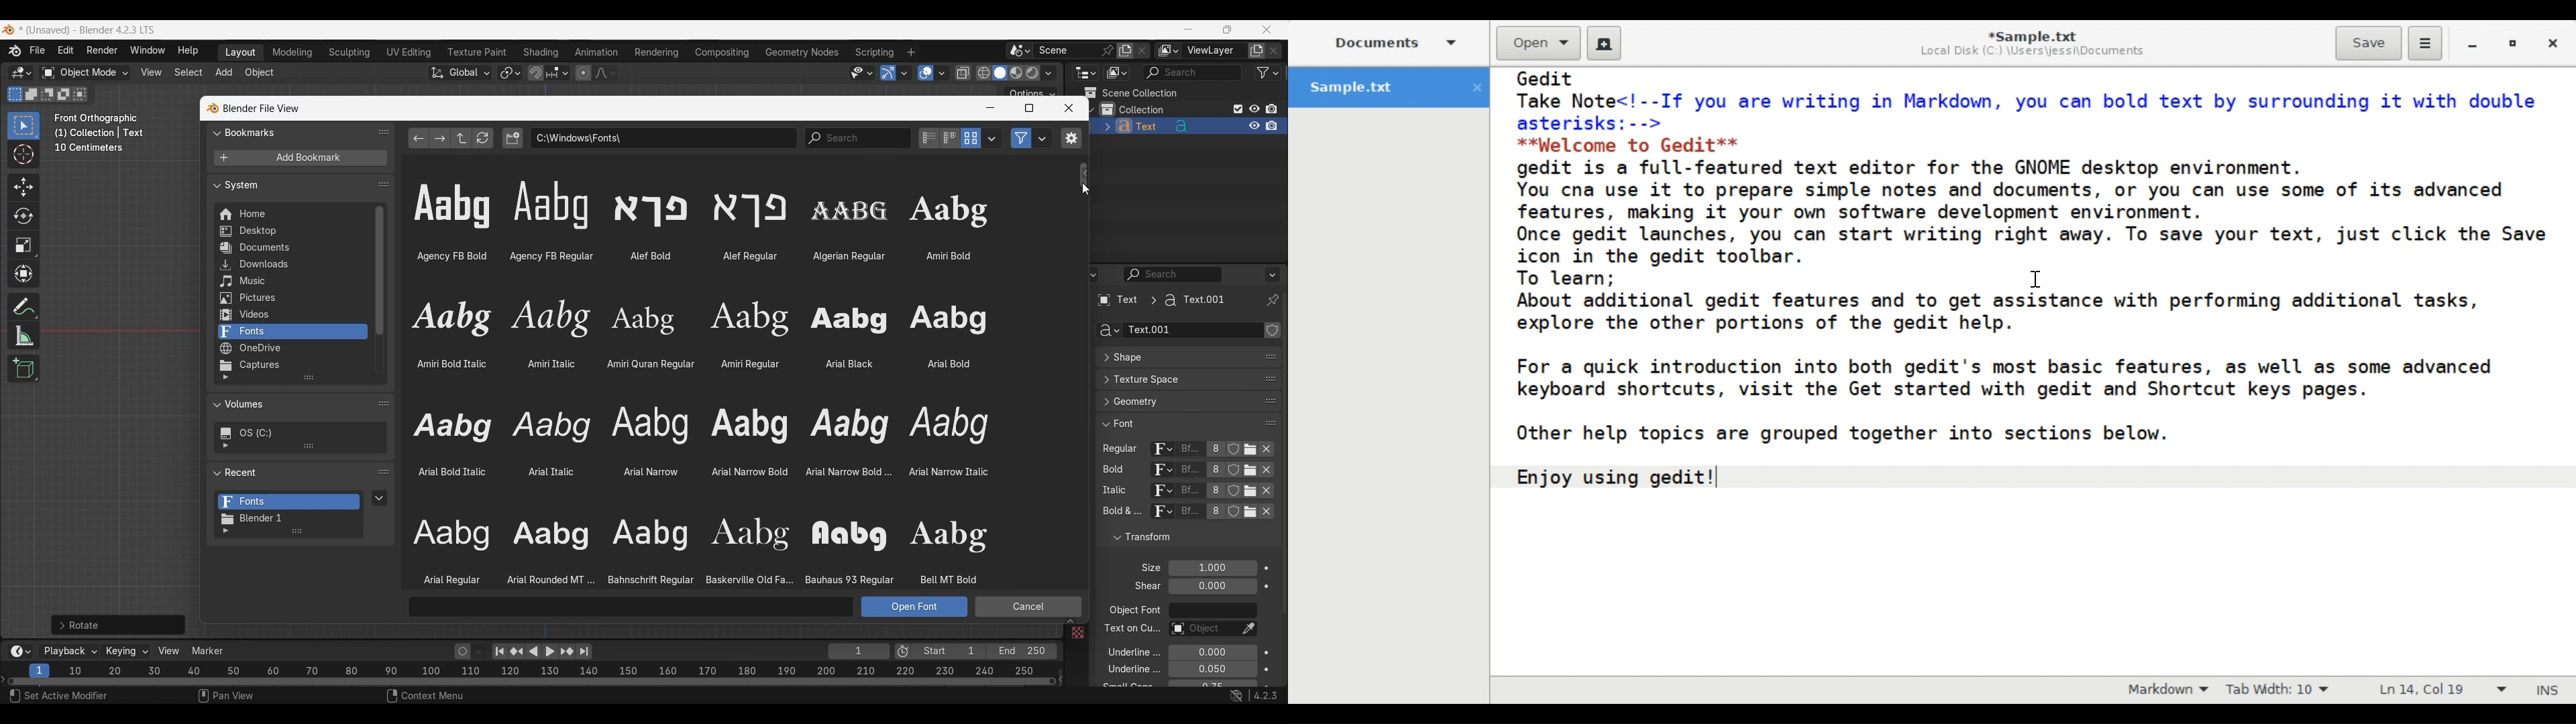 This screenshot has width=2576, height=728. What do you see at coordinates (1273, 274) in the screenshot?
I see `Options for the properties editor` at bounding box center [1273, 274].